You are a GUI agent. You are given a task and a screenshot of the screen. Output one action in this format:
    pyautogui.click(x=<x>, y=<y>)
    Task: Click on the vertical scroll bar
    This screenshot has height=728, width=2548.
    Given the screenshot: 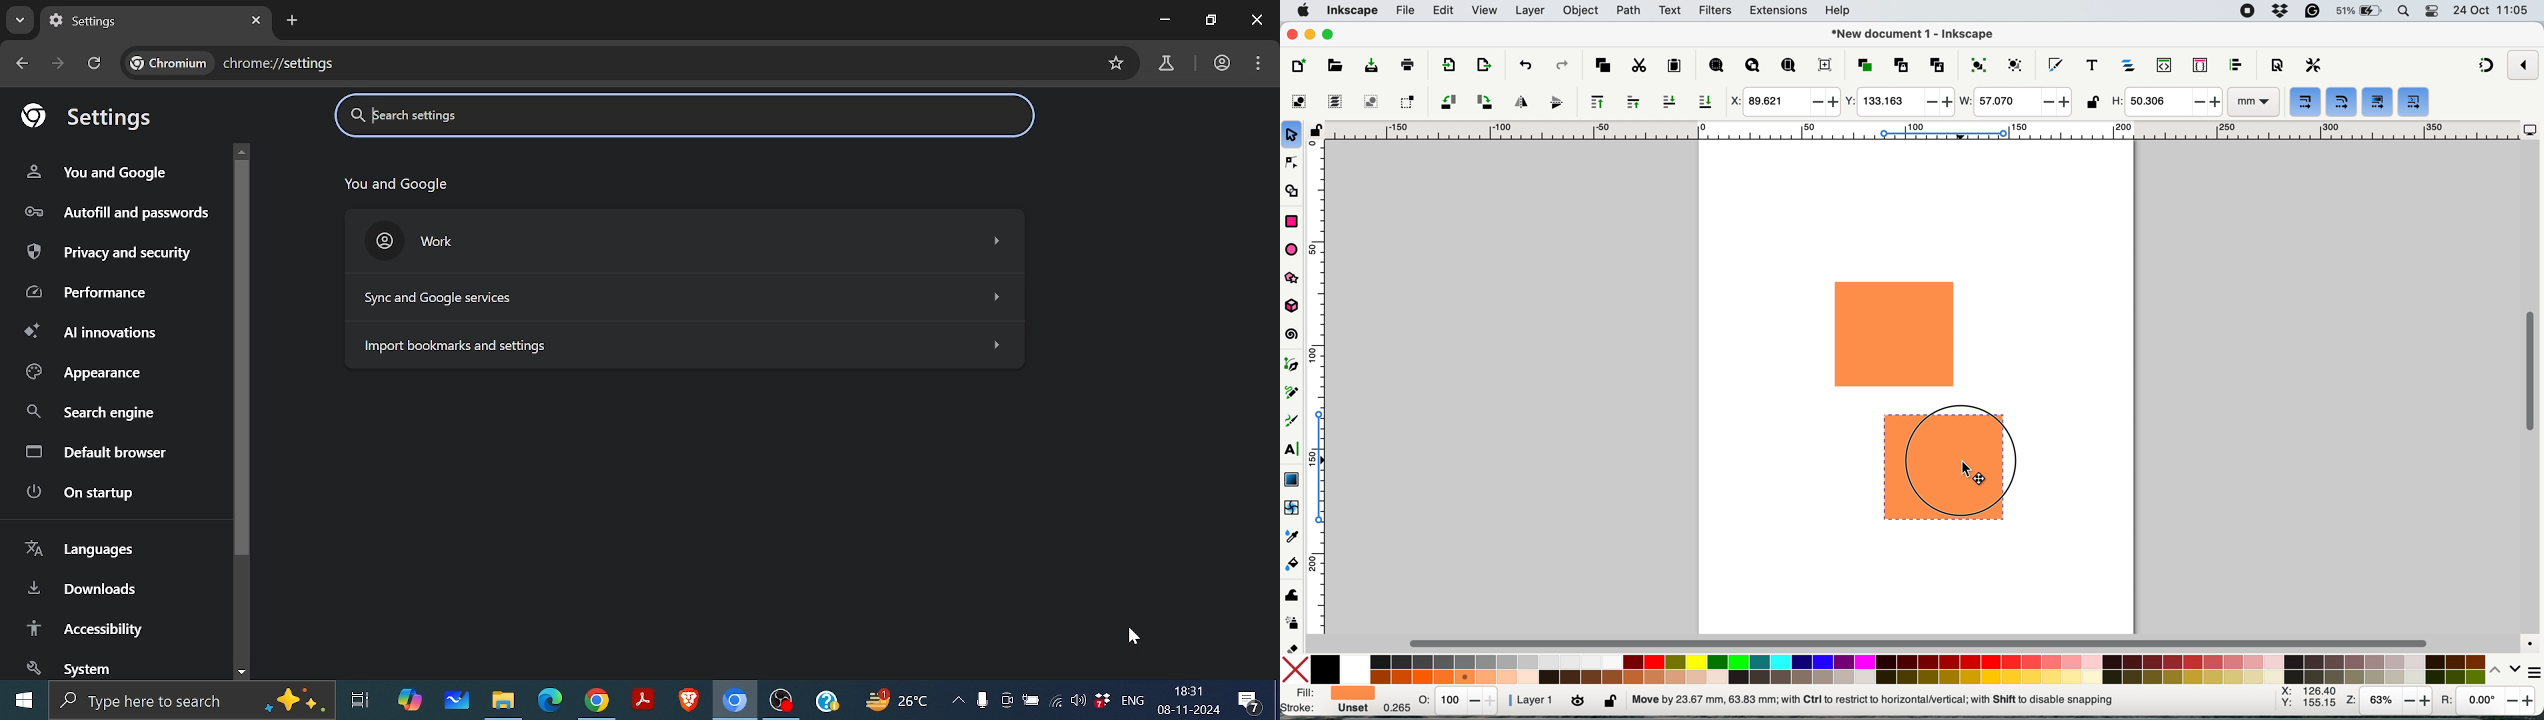 What is the action you would take?
    pyautogui.click(x=2529, y=372)
    